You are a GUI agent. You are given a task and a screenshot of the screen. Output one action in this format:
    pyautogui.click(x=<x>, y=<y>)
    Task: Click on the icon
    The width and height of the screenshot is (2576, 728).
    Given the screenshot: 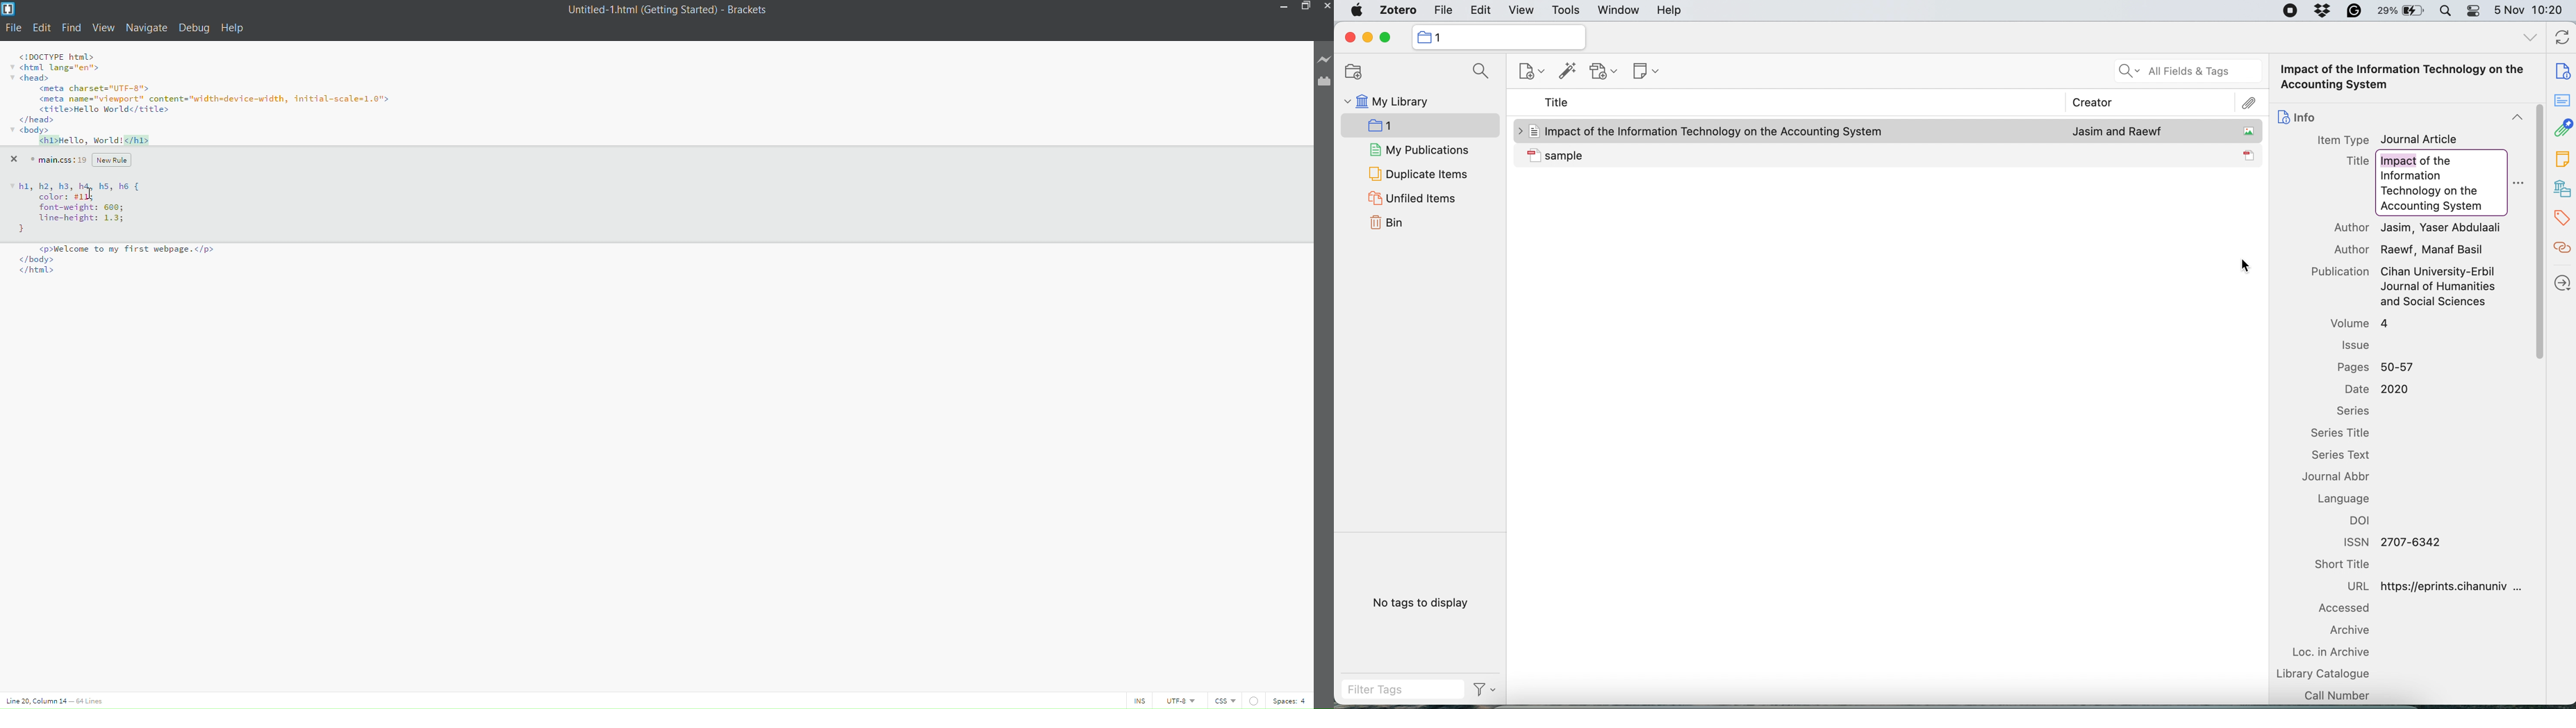 What is the action you would take?
    pyautogui.click(x=2250, y=155)
    